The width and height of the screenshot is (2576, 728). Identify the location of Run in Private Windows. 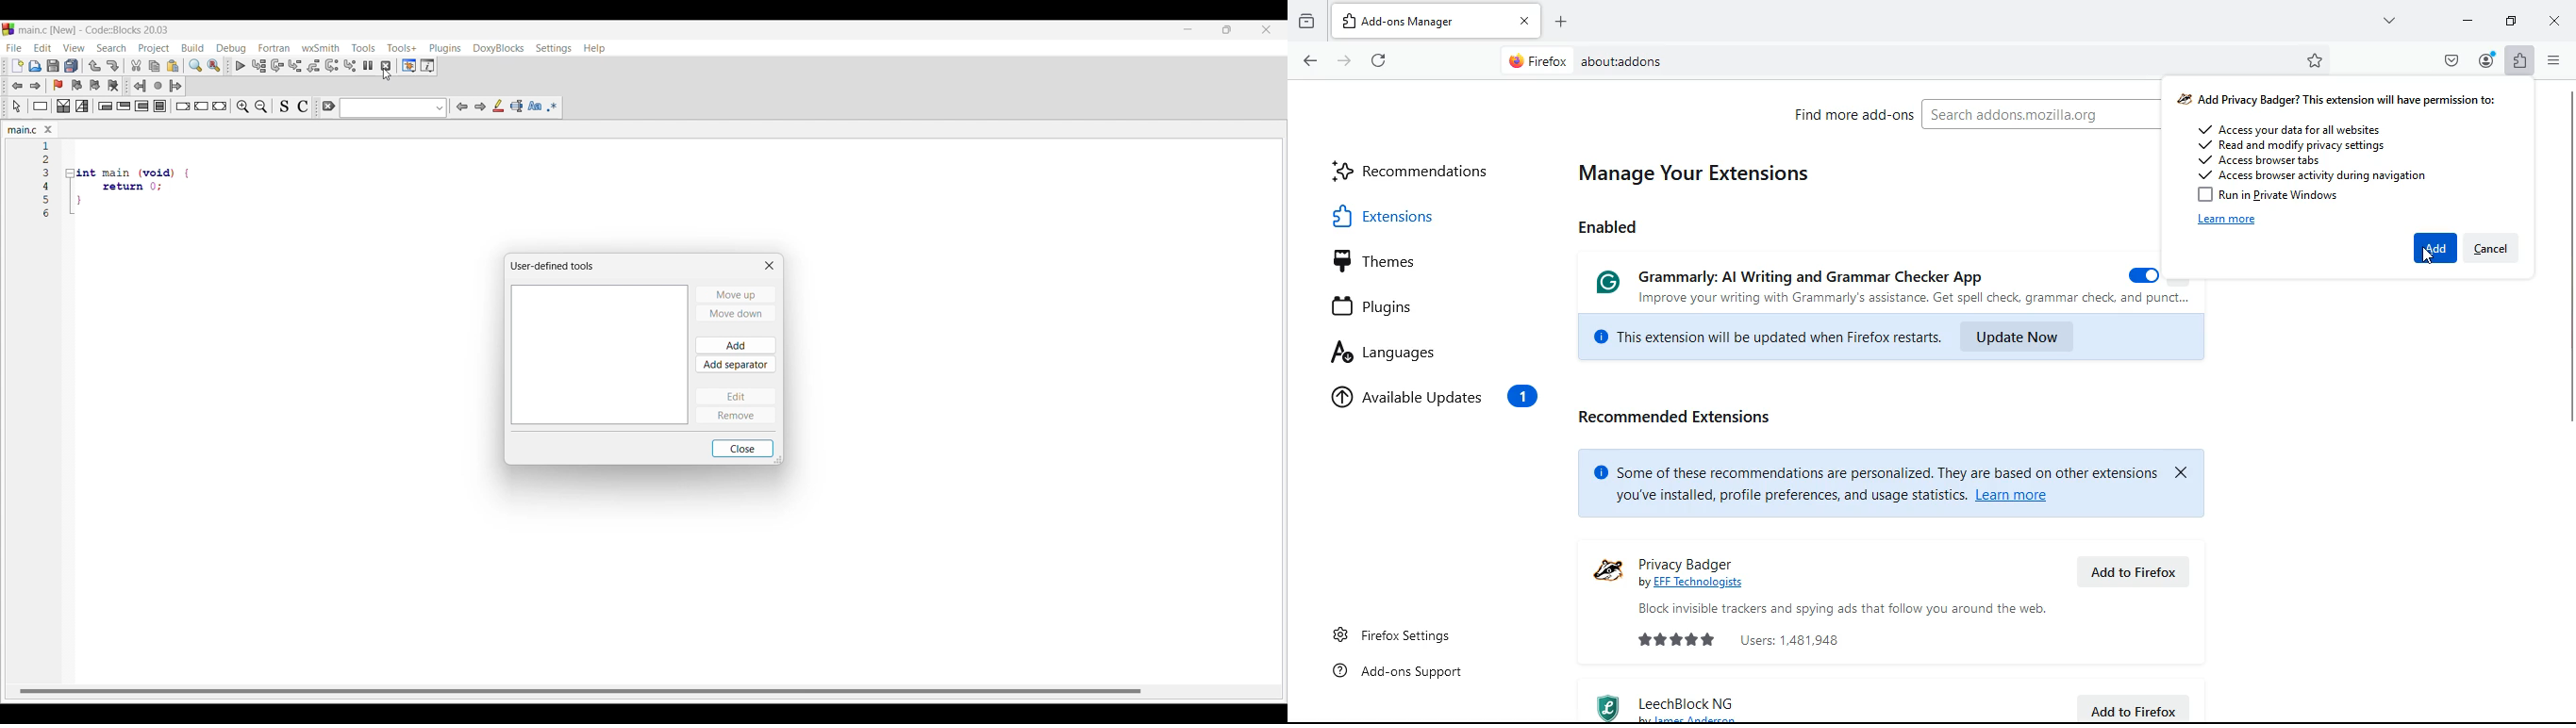
(2270, 194).